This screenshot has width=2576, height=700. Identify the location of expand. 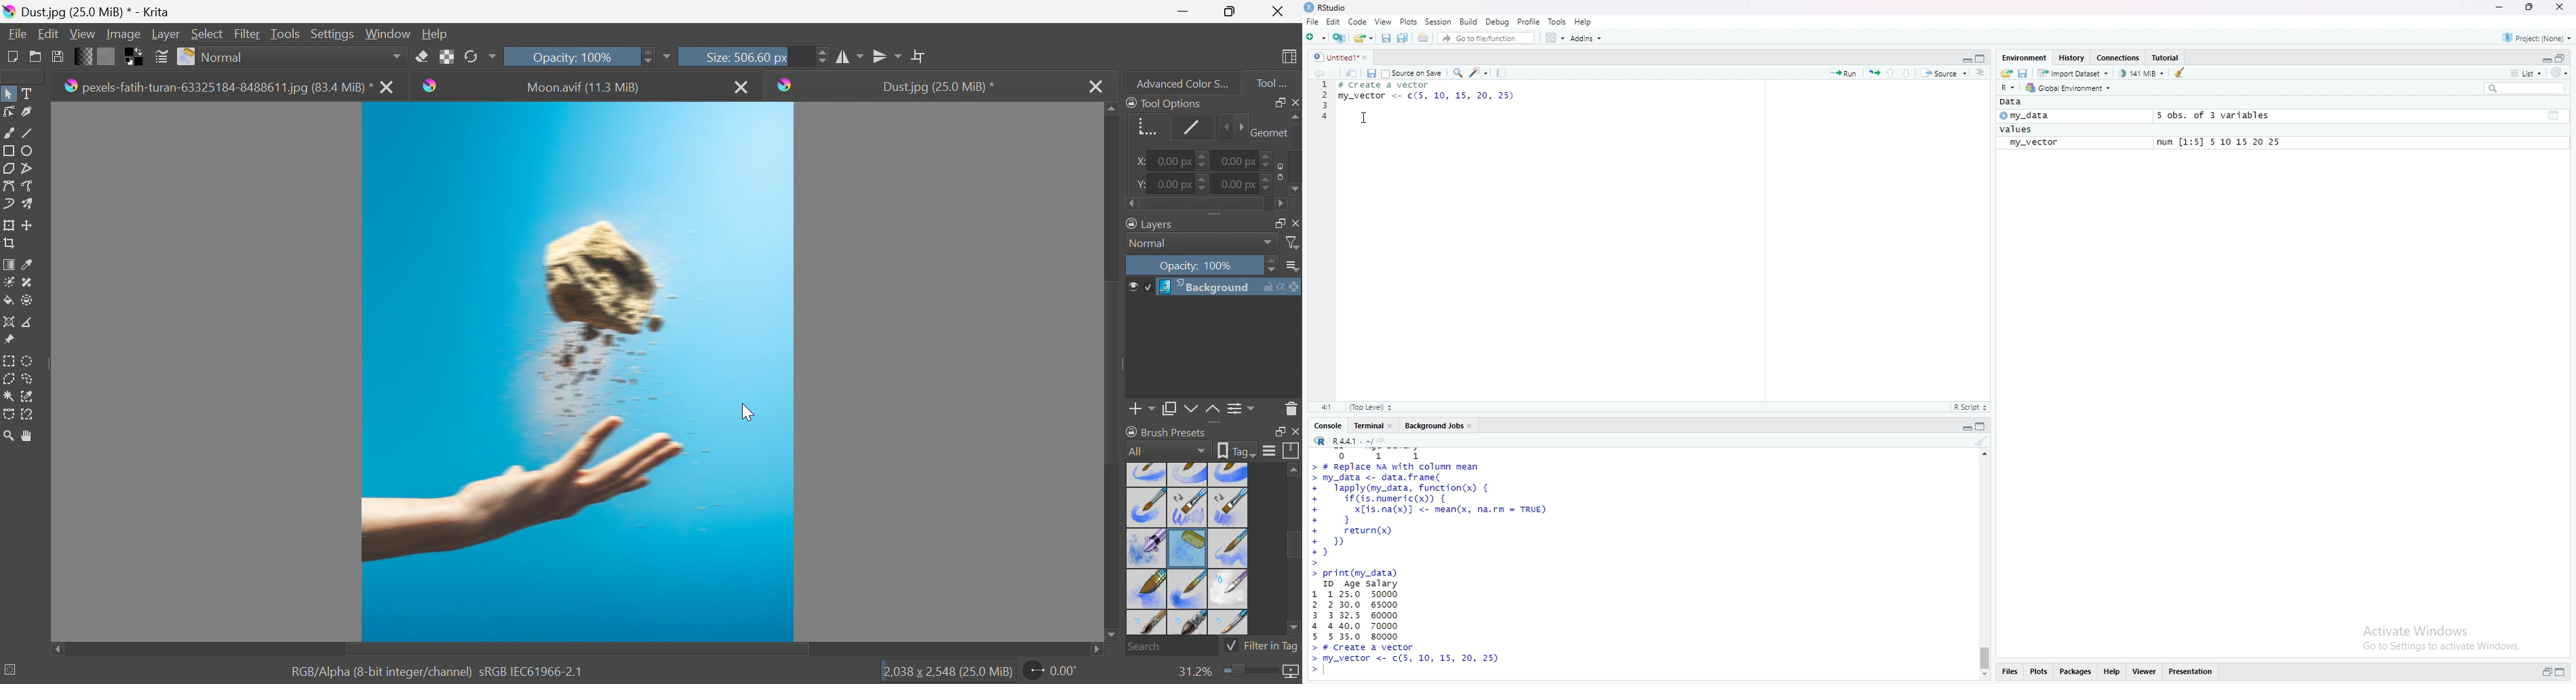
(1967, 428).